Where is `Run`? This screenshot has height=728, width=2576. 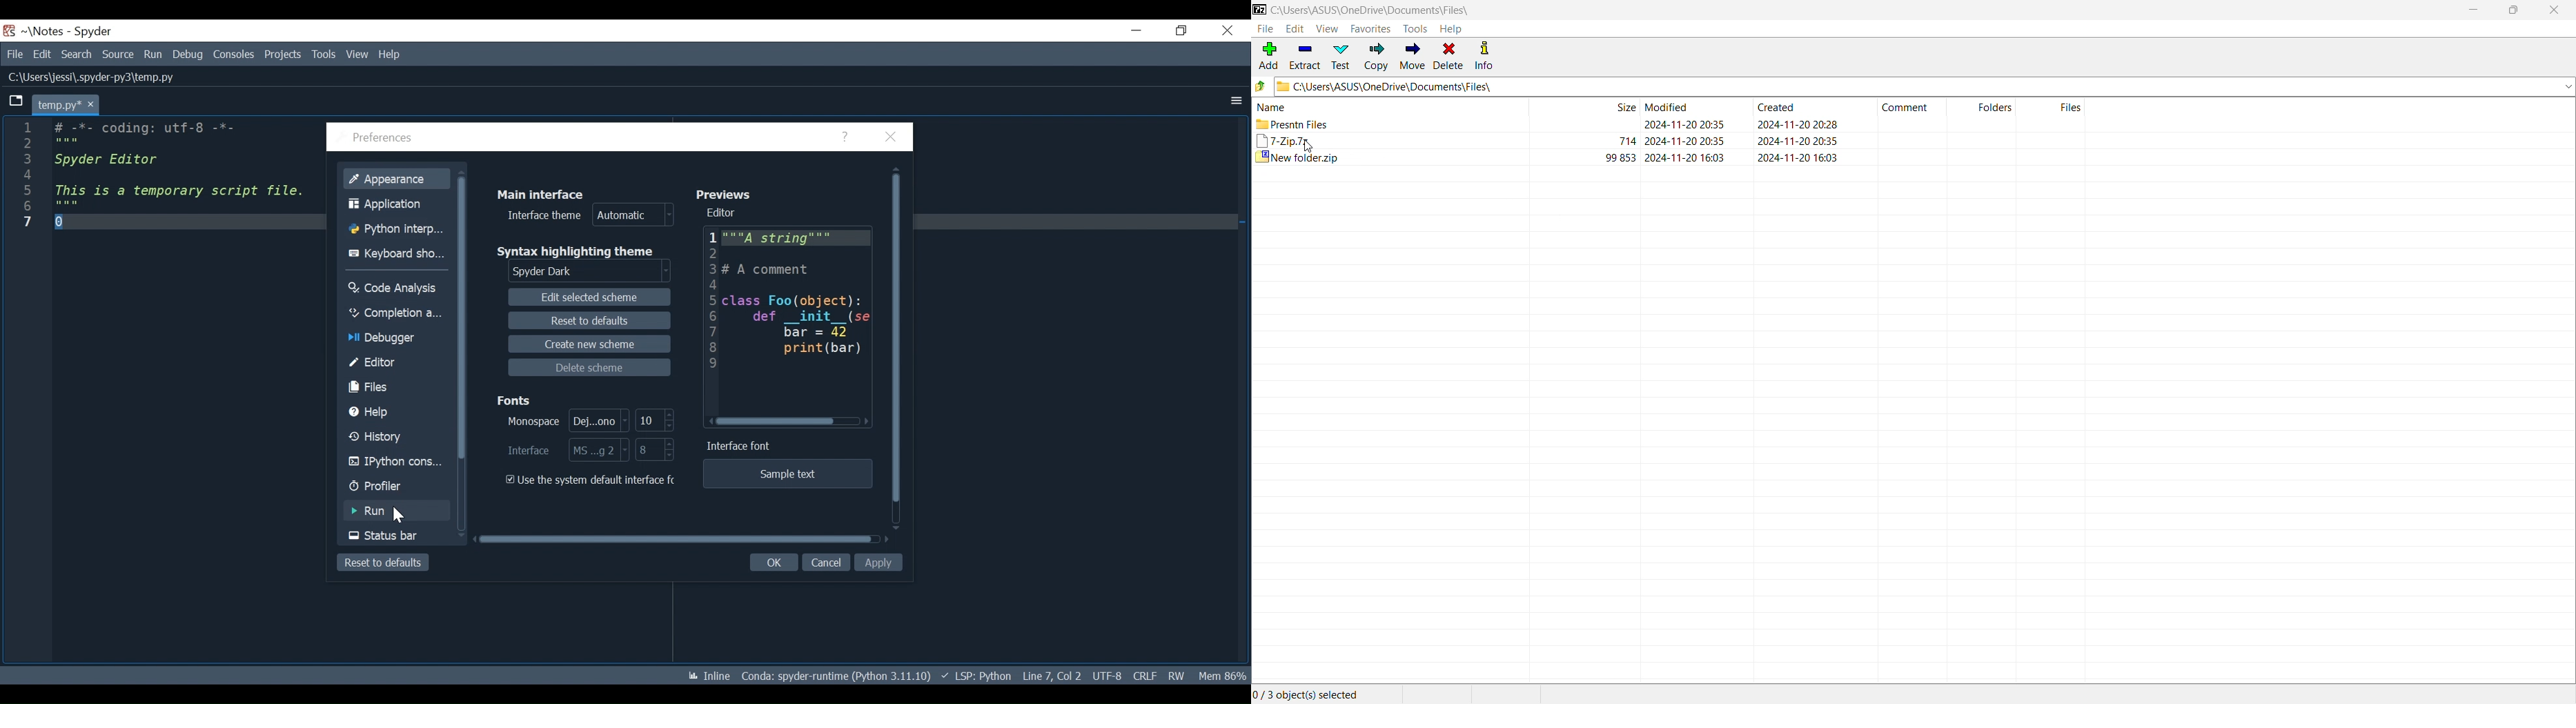
Run is located at coordinates (394, 510).